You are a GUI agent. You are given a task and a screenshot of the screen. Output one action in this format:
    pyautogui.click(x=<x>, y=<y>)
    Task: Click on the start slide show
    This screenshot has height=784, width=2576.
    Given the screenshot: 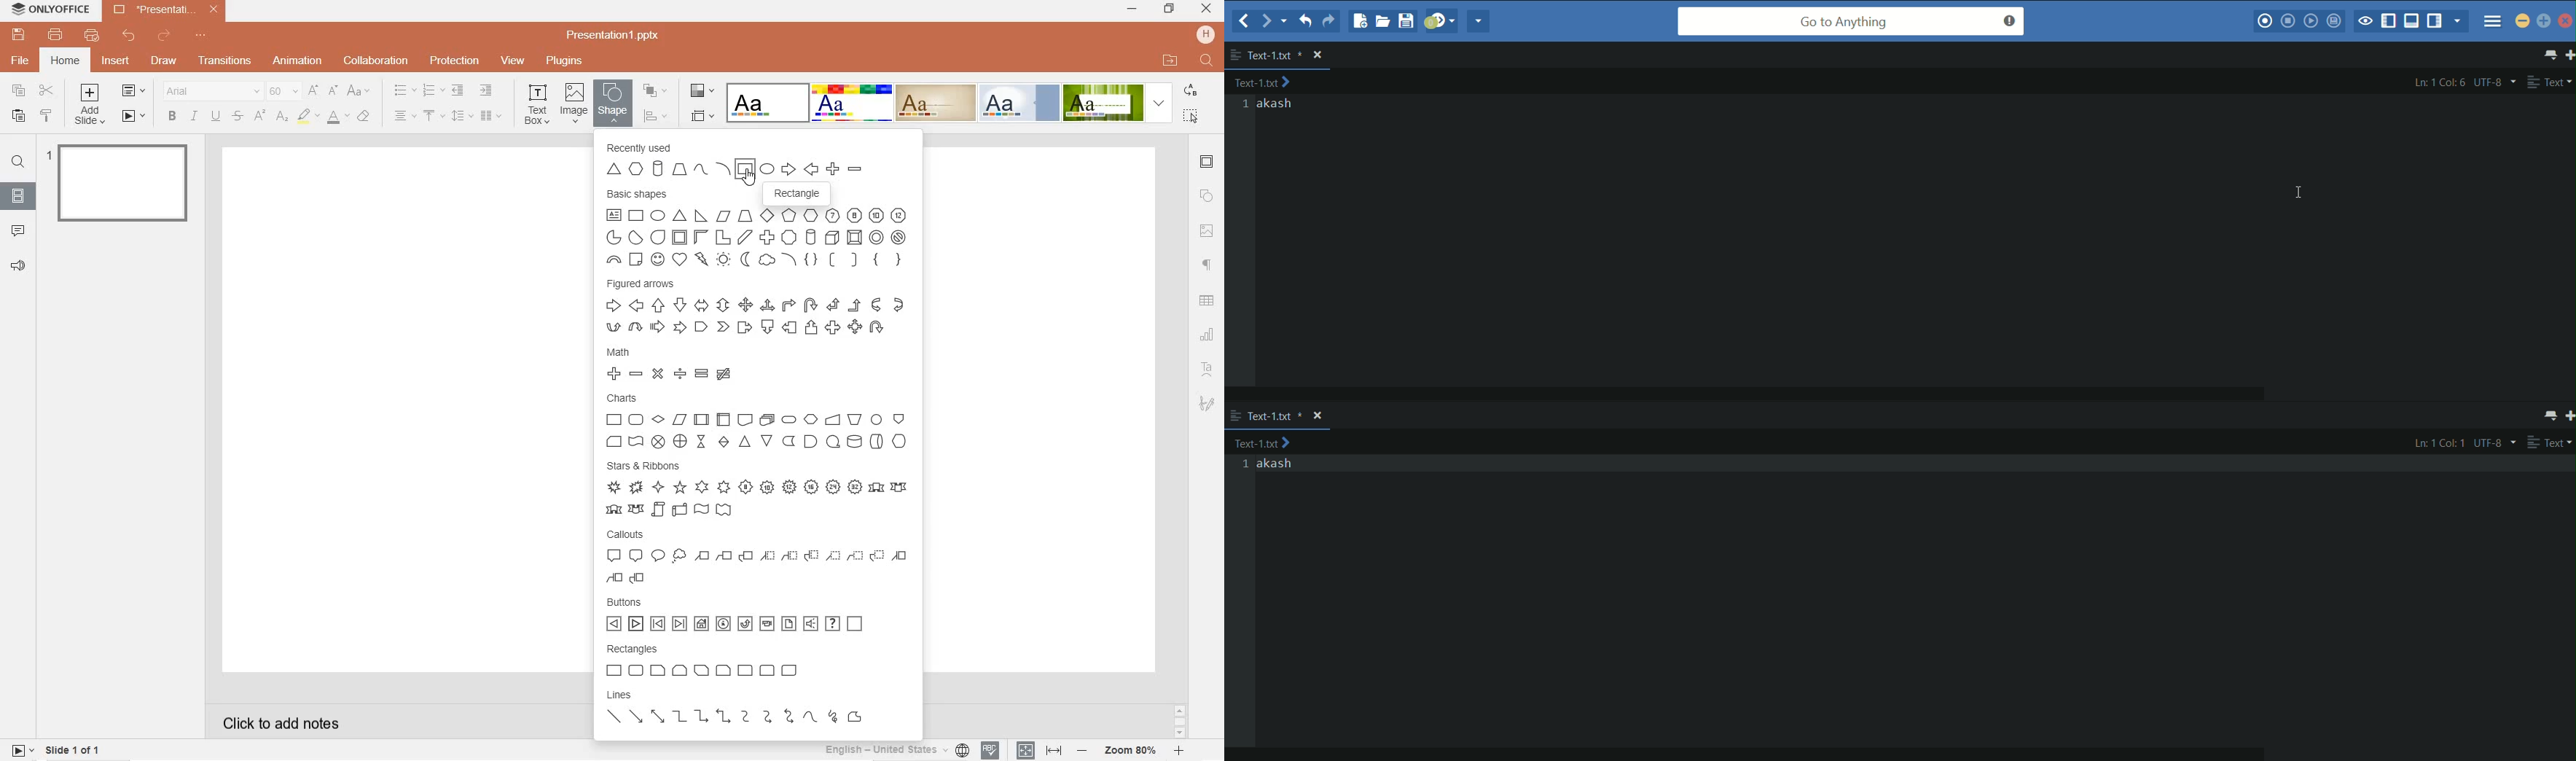 What is the action you would take?
    pyautogui.click(x=134, y=117)
    